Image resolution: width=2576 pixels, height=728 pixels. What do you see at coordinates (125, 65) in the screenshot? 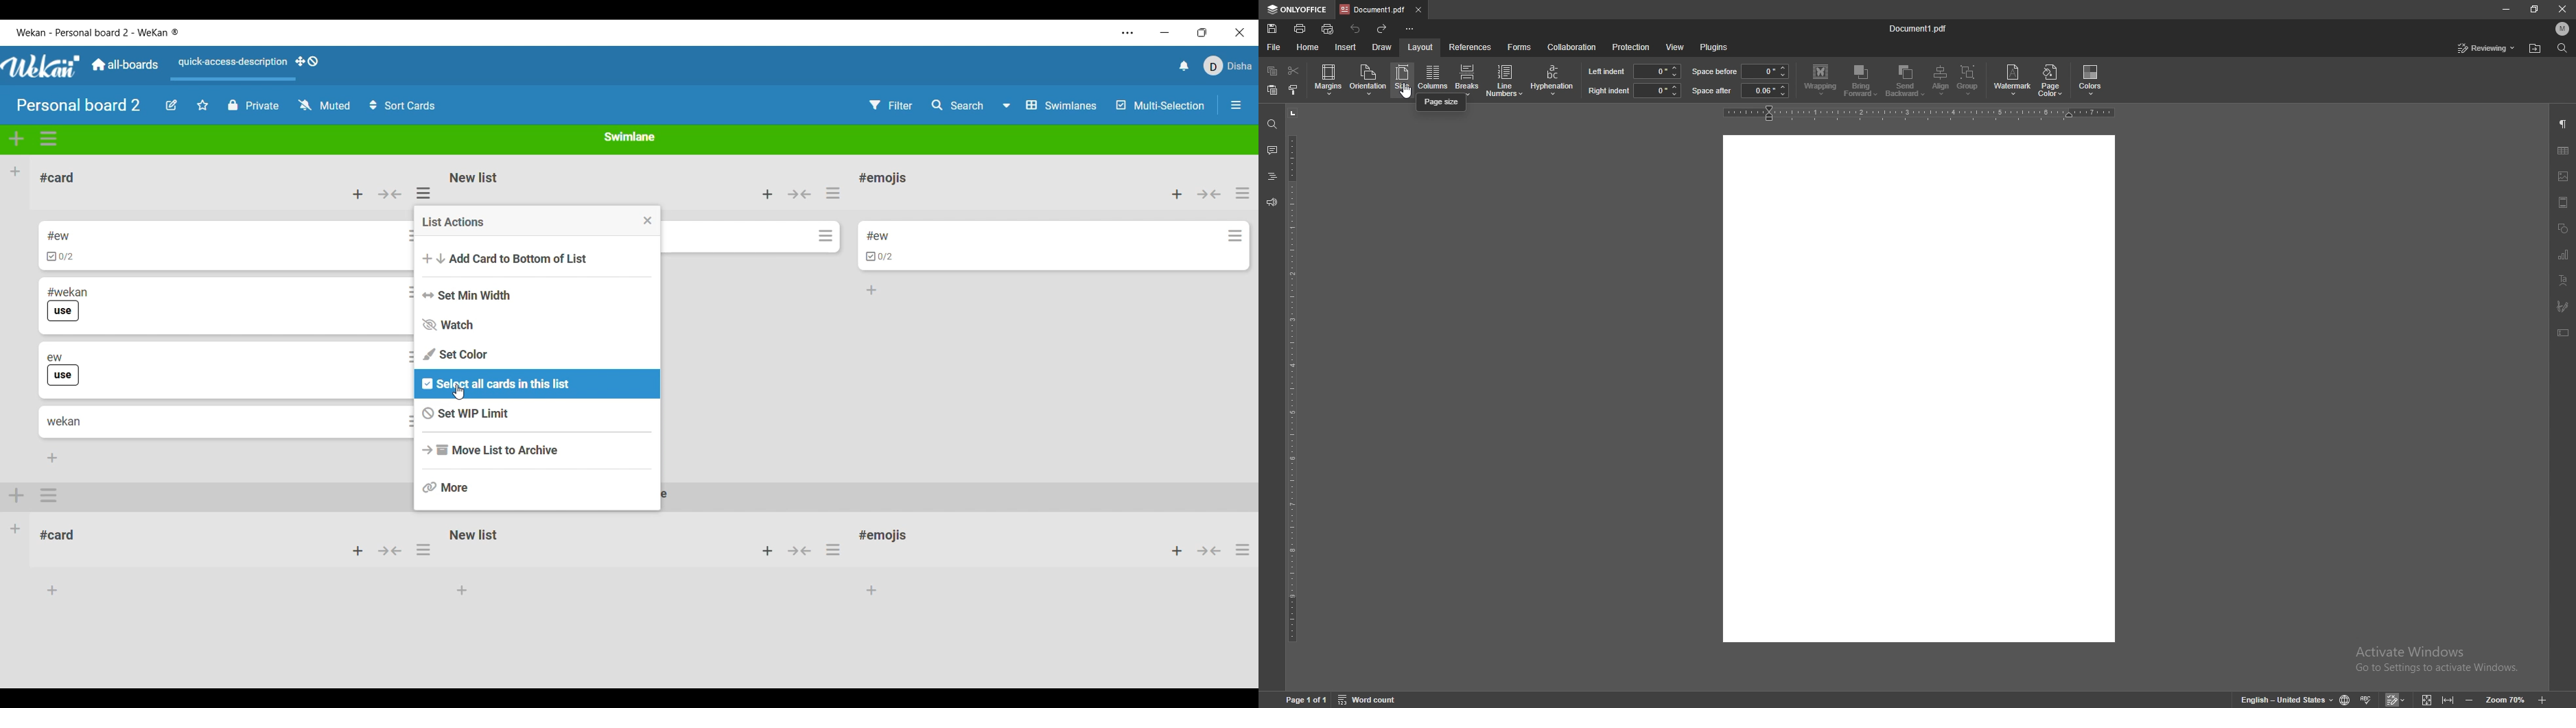
I see `Go to main dashboard` at bounding box center [125, 65].